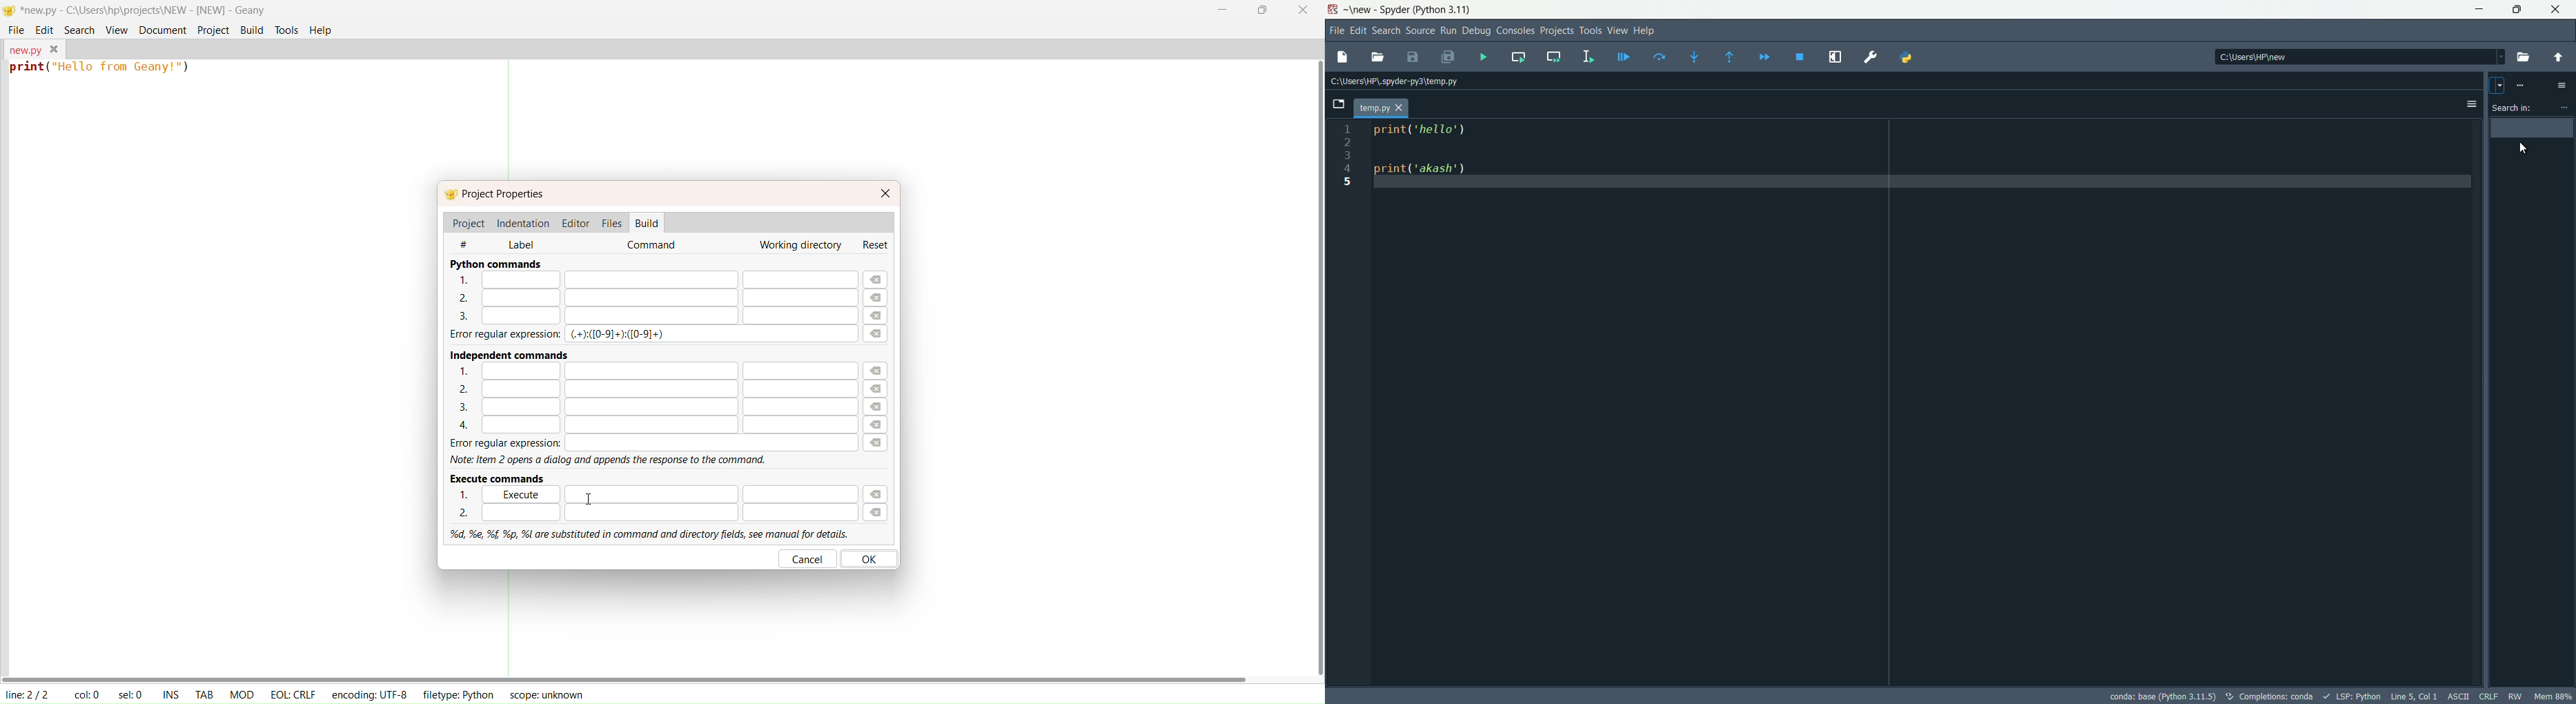 This screenshot has width=2576, height=728. I want to click on Dropdown, so click(2495, 83).